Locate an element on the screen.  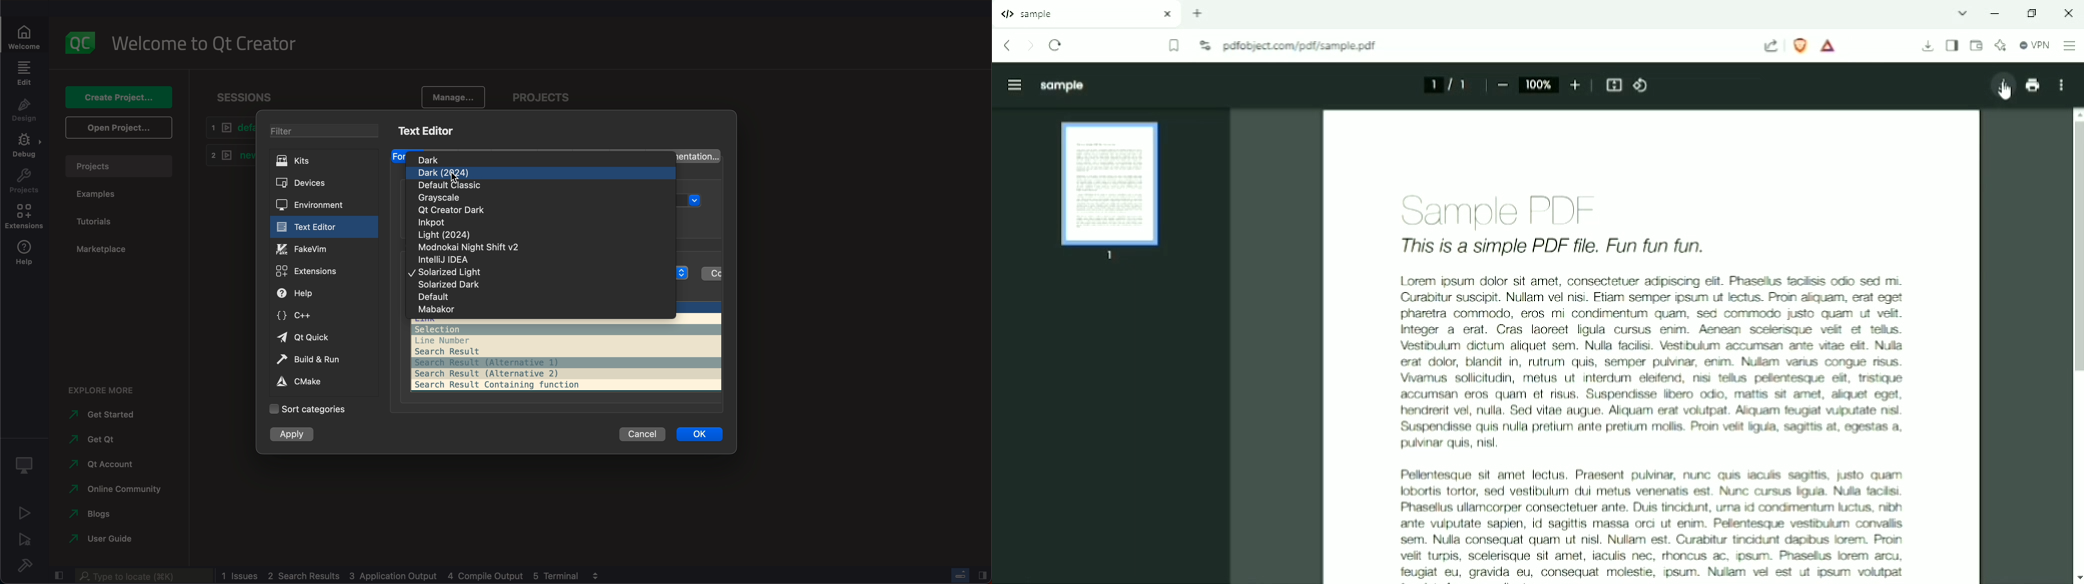
Restore down is located at coordinates (2032, 13).